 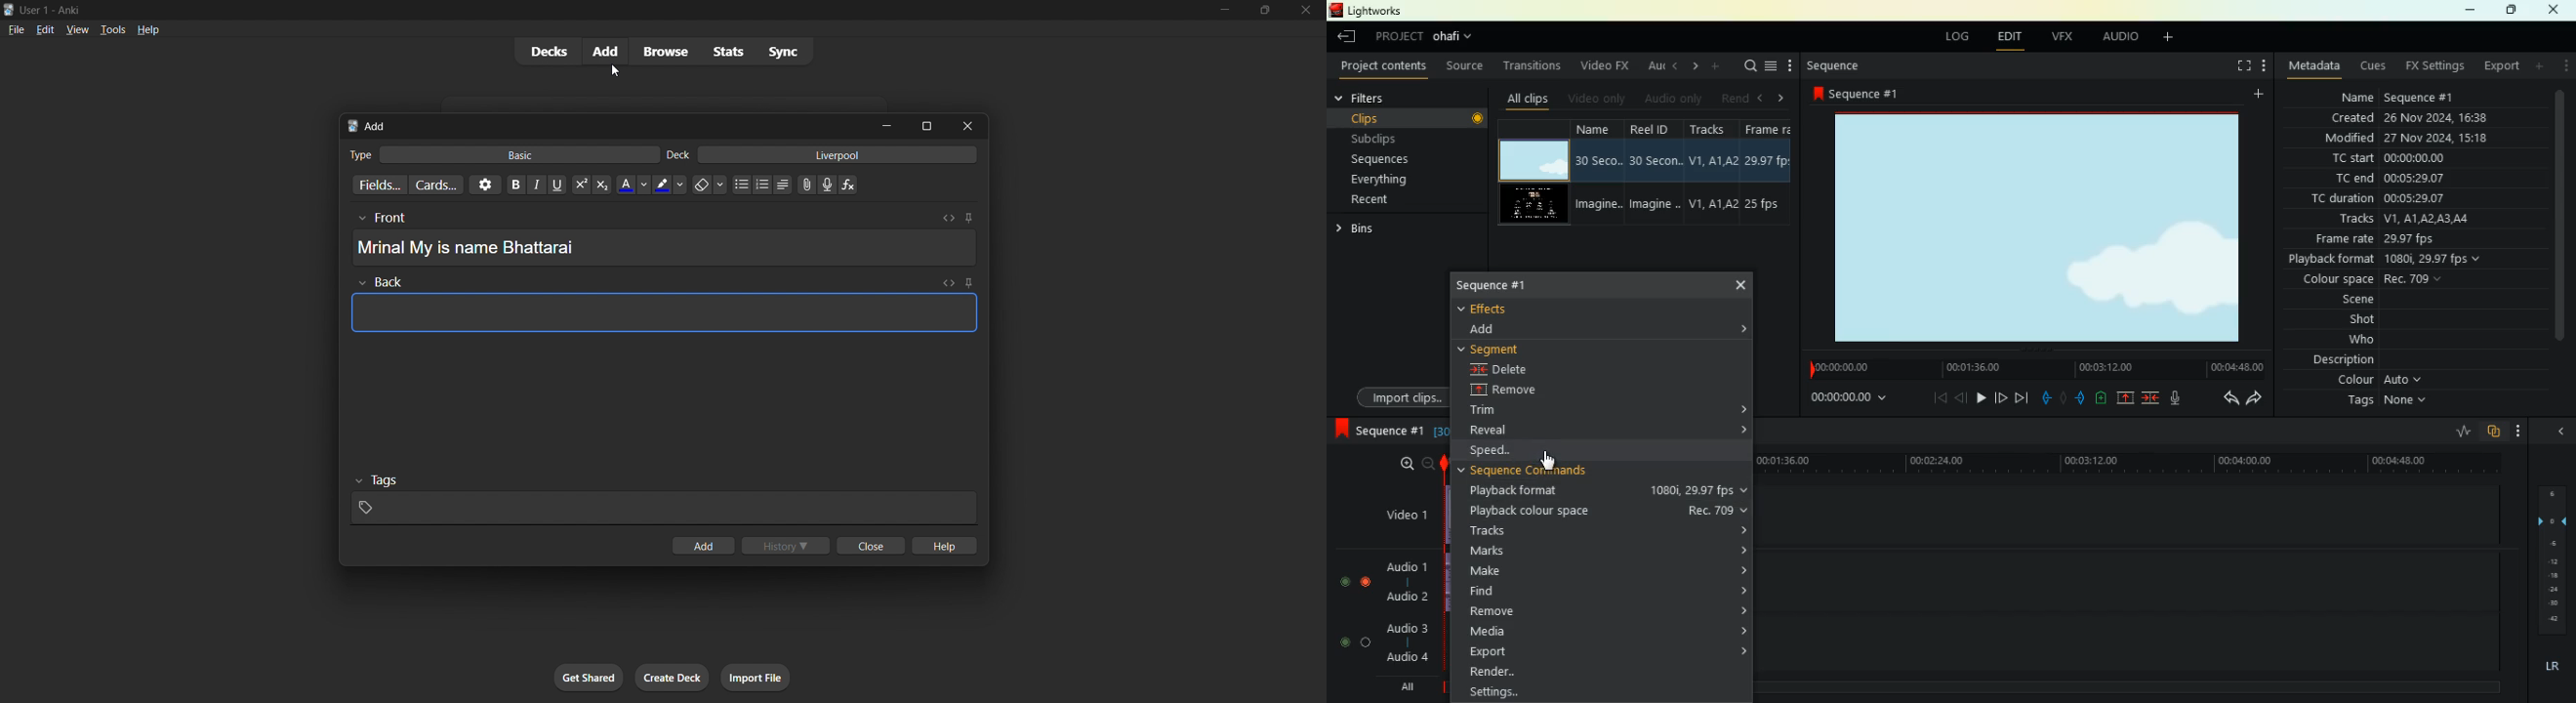 I want to click on insert photos, so click(x=804, y=184).